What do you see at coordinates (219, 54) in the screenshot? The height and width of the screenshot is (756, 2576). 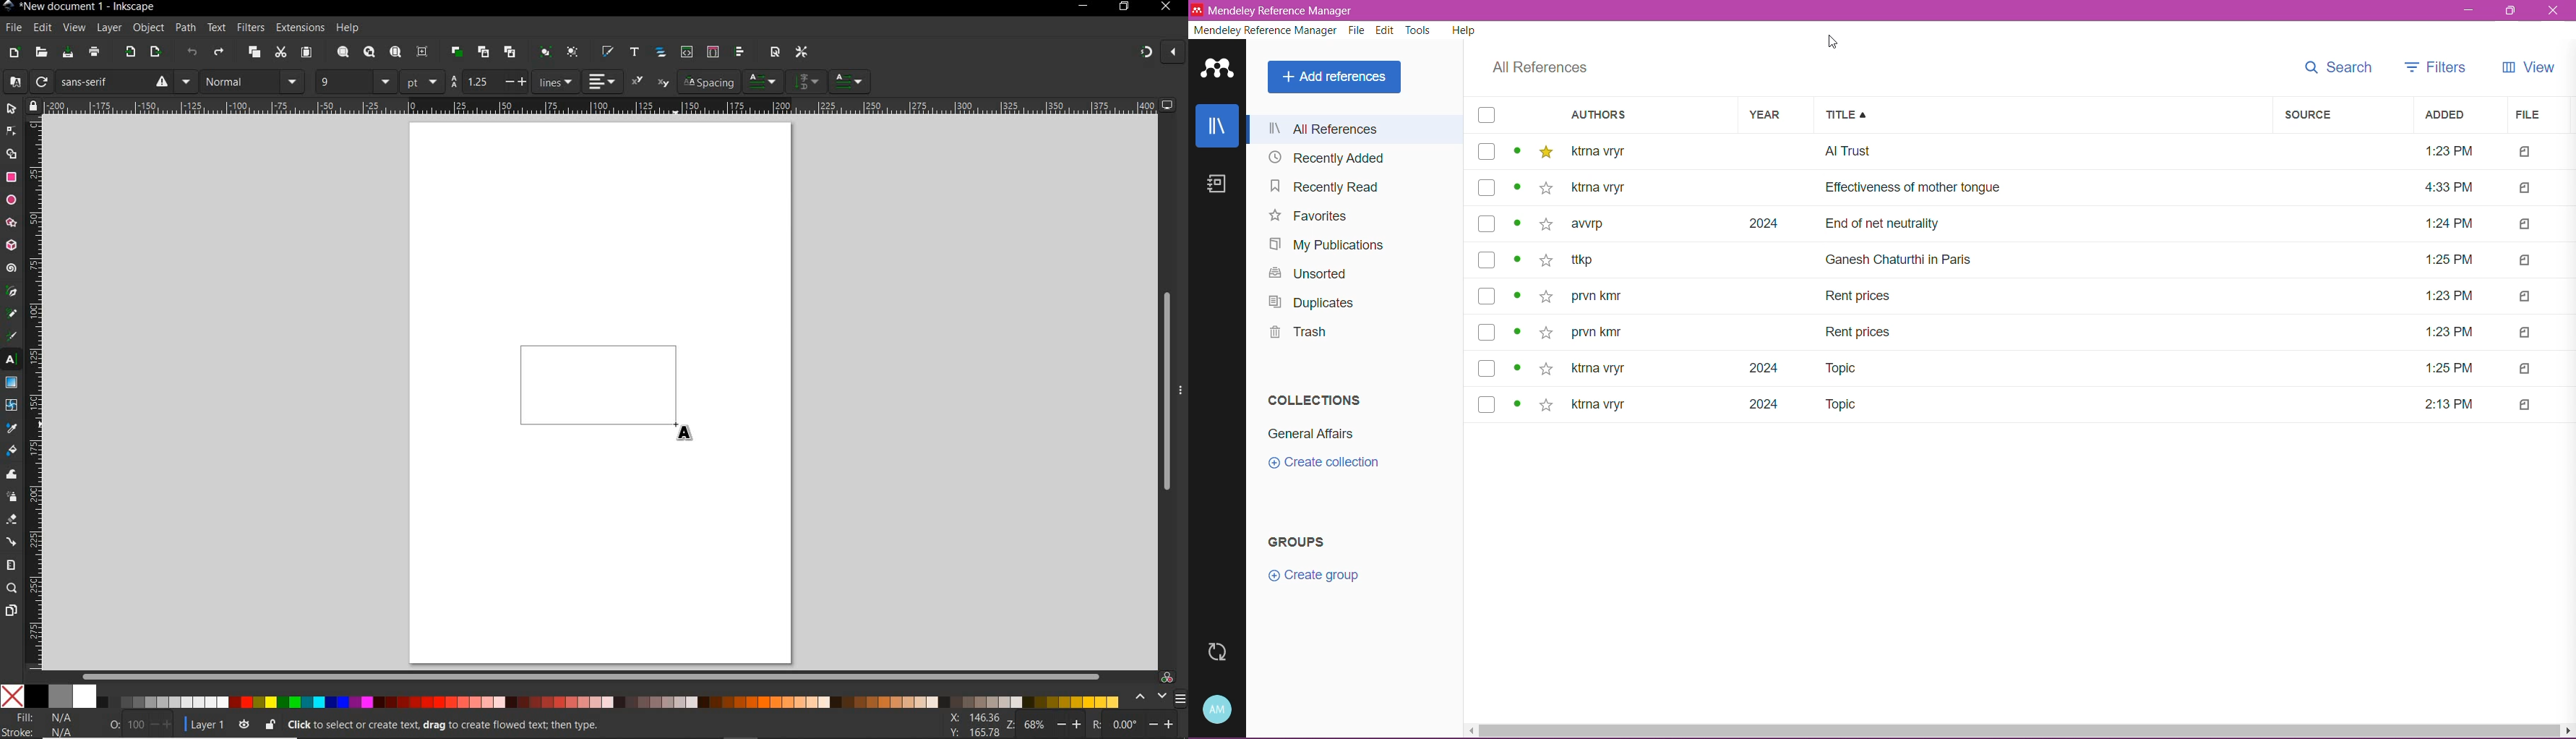 I see `redo` at bounding box center [219, 54].